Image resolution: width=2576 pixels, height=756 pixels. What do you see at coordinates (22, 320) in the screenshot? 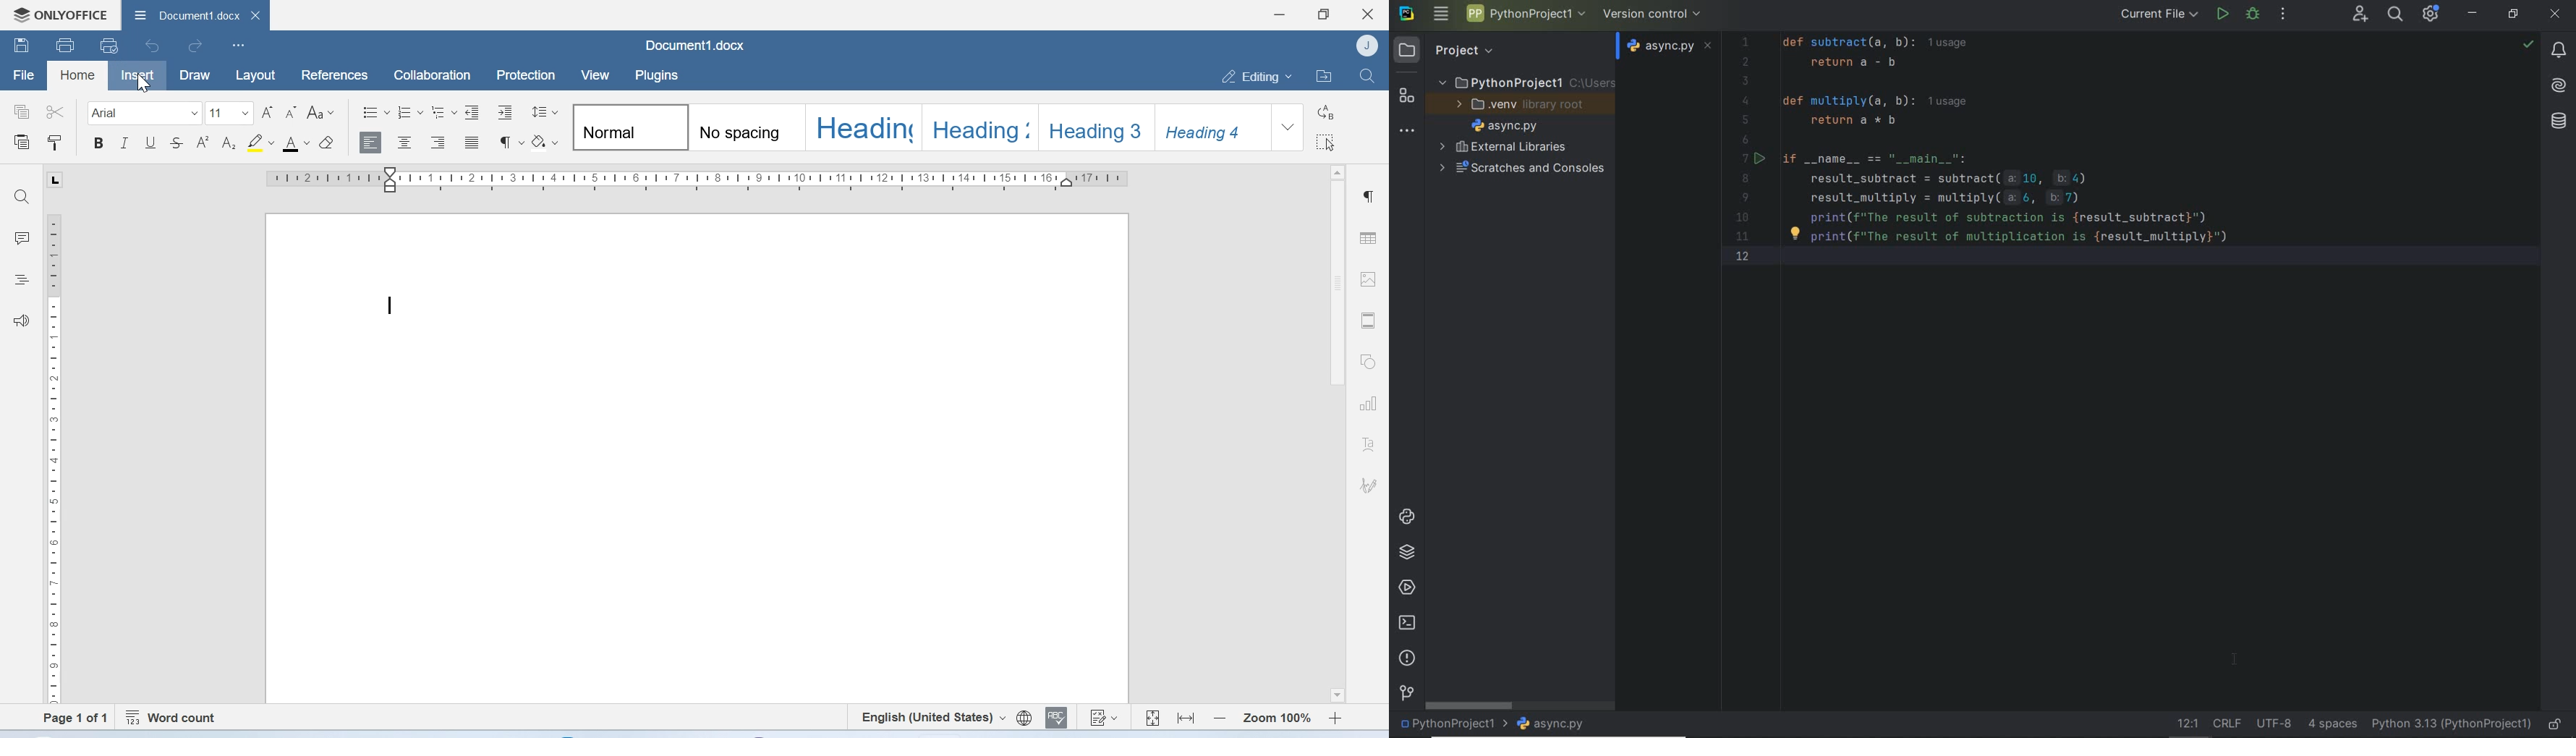
I see `Feedback and support` at bounding box center [22, 320].